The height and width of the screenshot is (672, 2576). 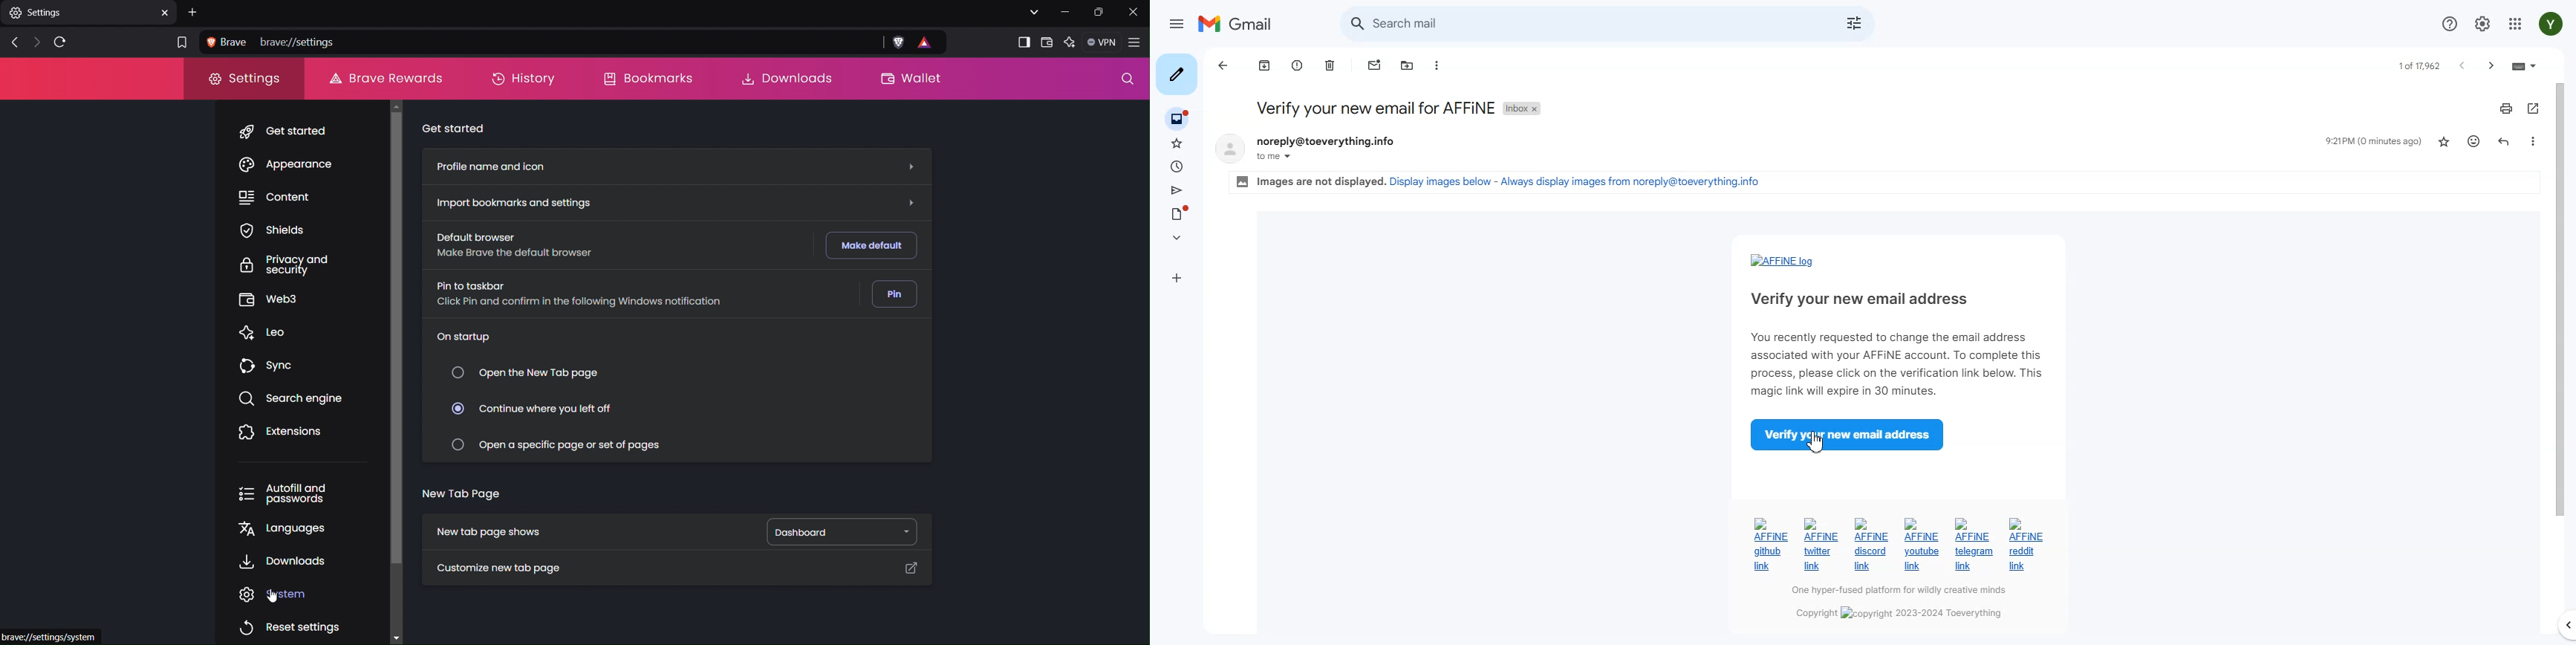 What do you see at coordinates (531, 405) in the screenshot?
I see `Continue where you left off` at bounding box center [531, 405].